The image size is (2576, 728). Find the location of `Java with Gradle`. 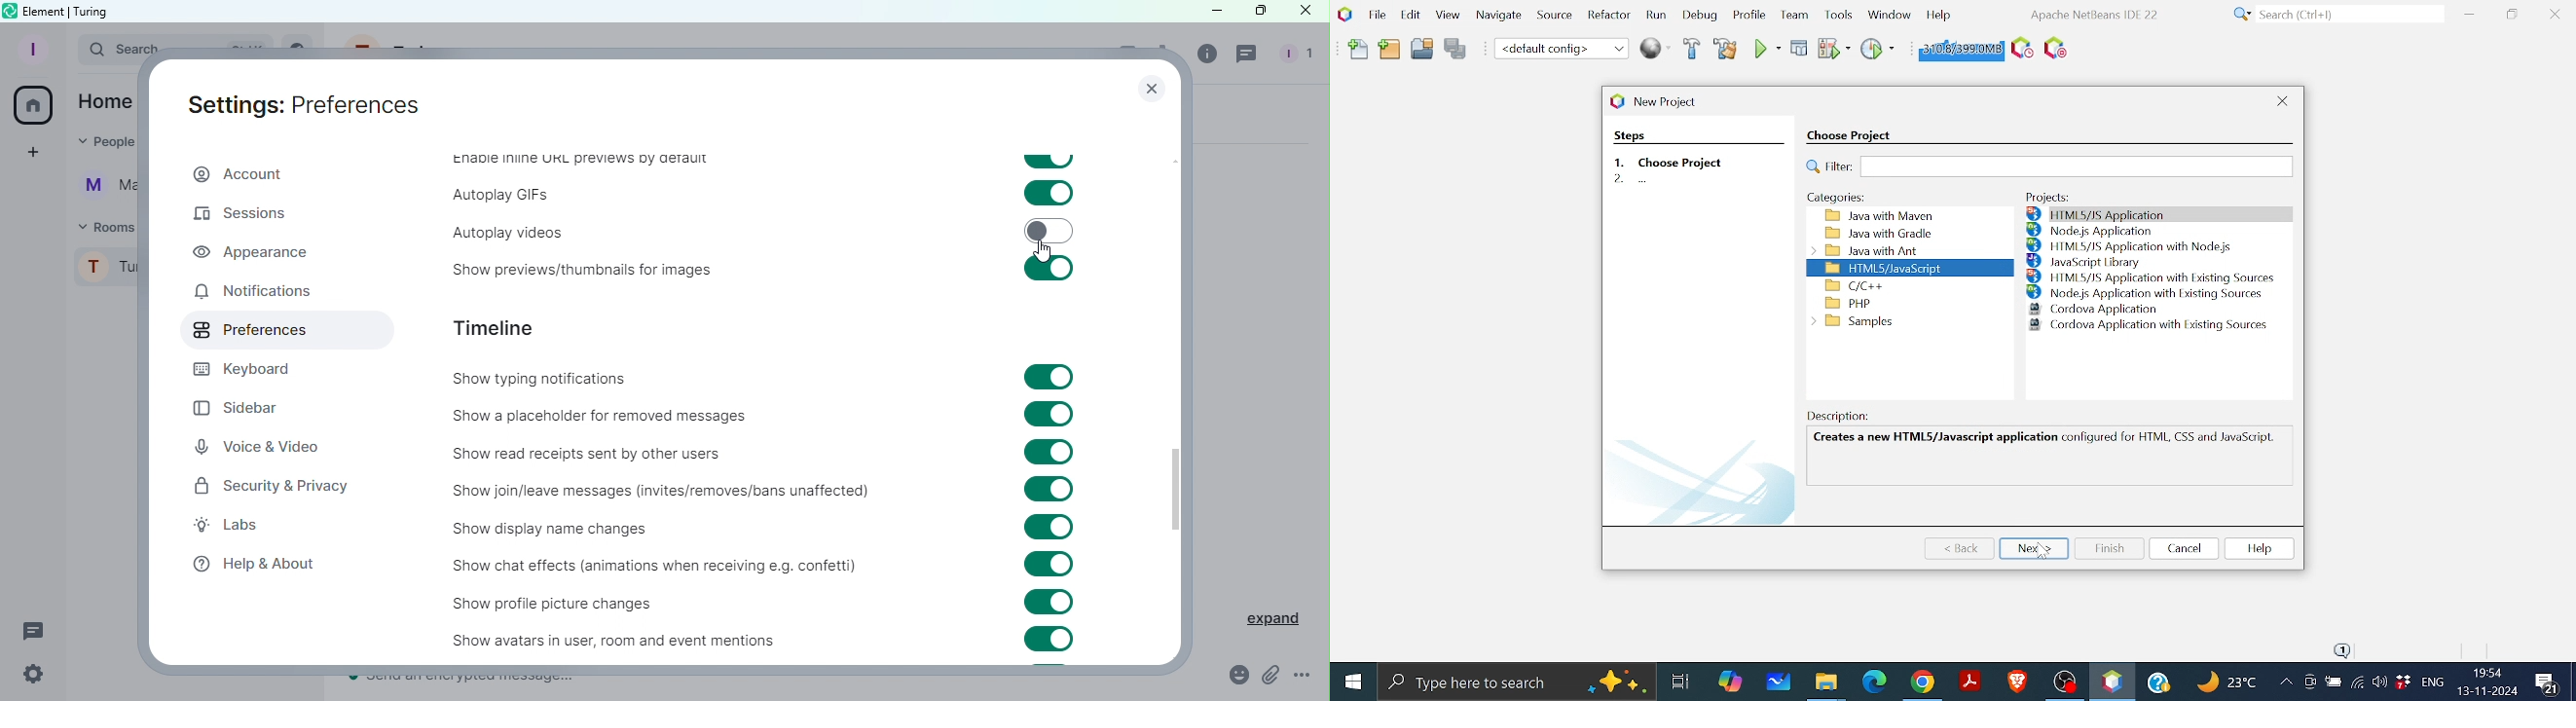

Java with Gradle is located at coordinates (1888, 235).